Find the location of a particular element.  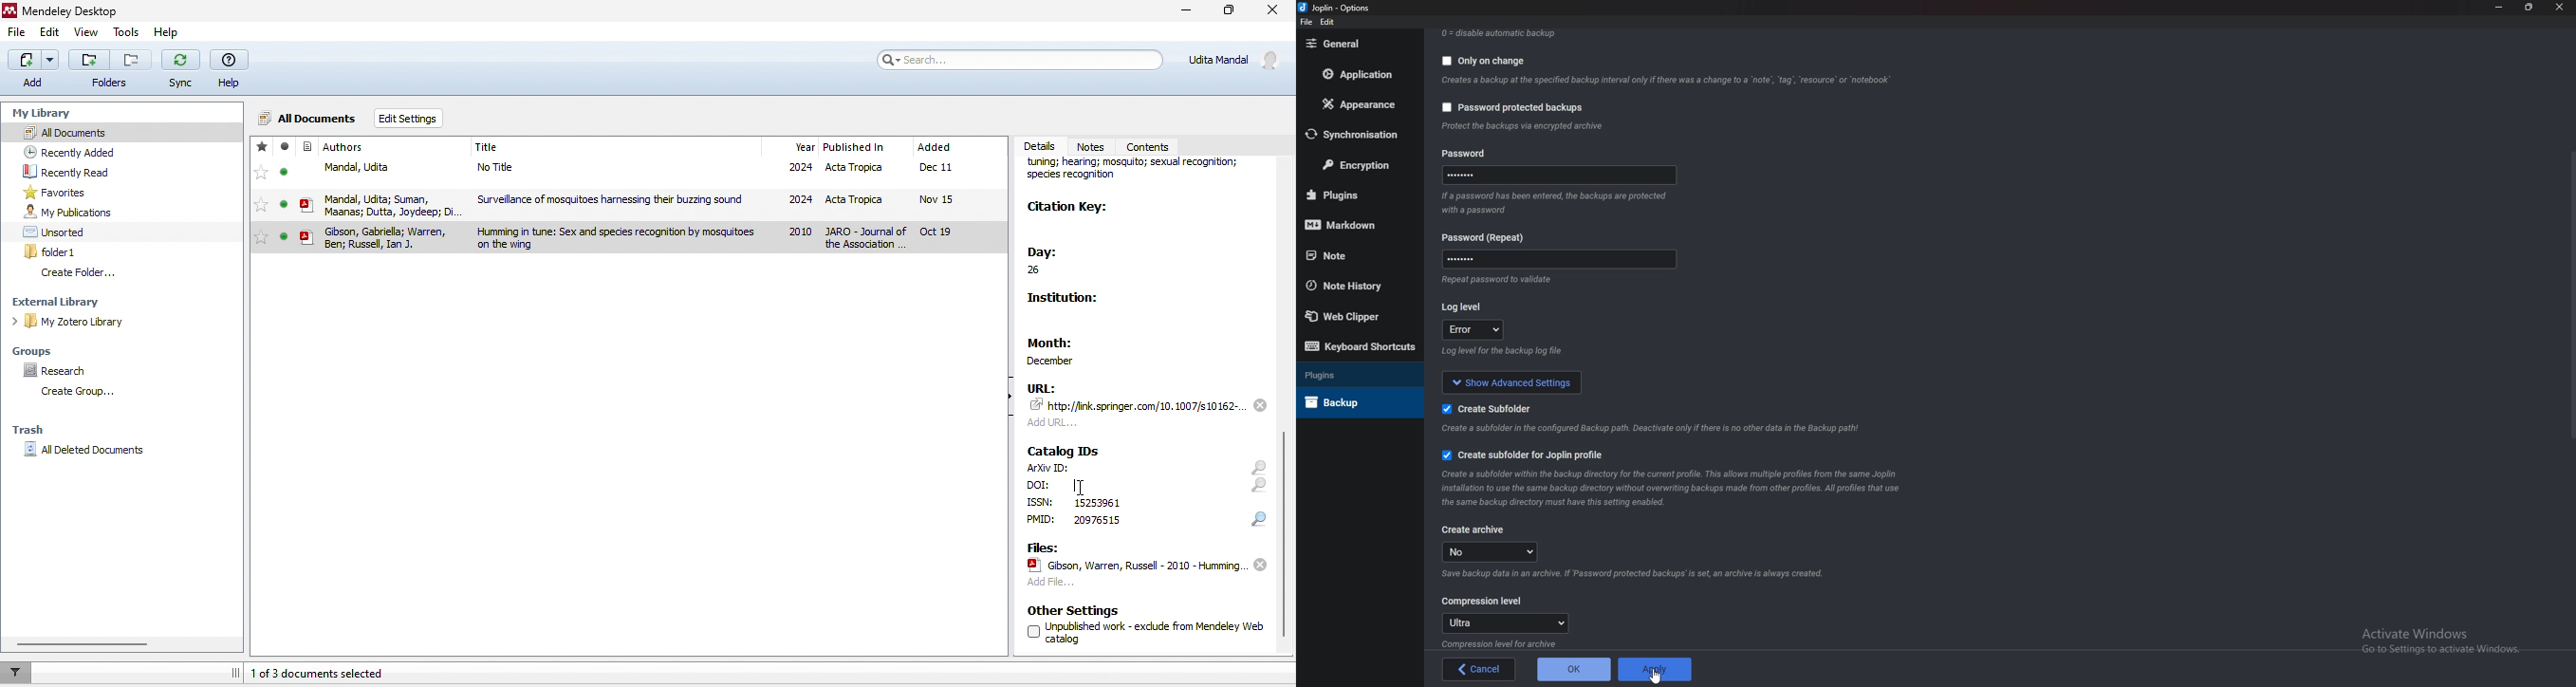

close is located at coordinates (2559, 7).